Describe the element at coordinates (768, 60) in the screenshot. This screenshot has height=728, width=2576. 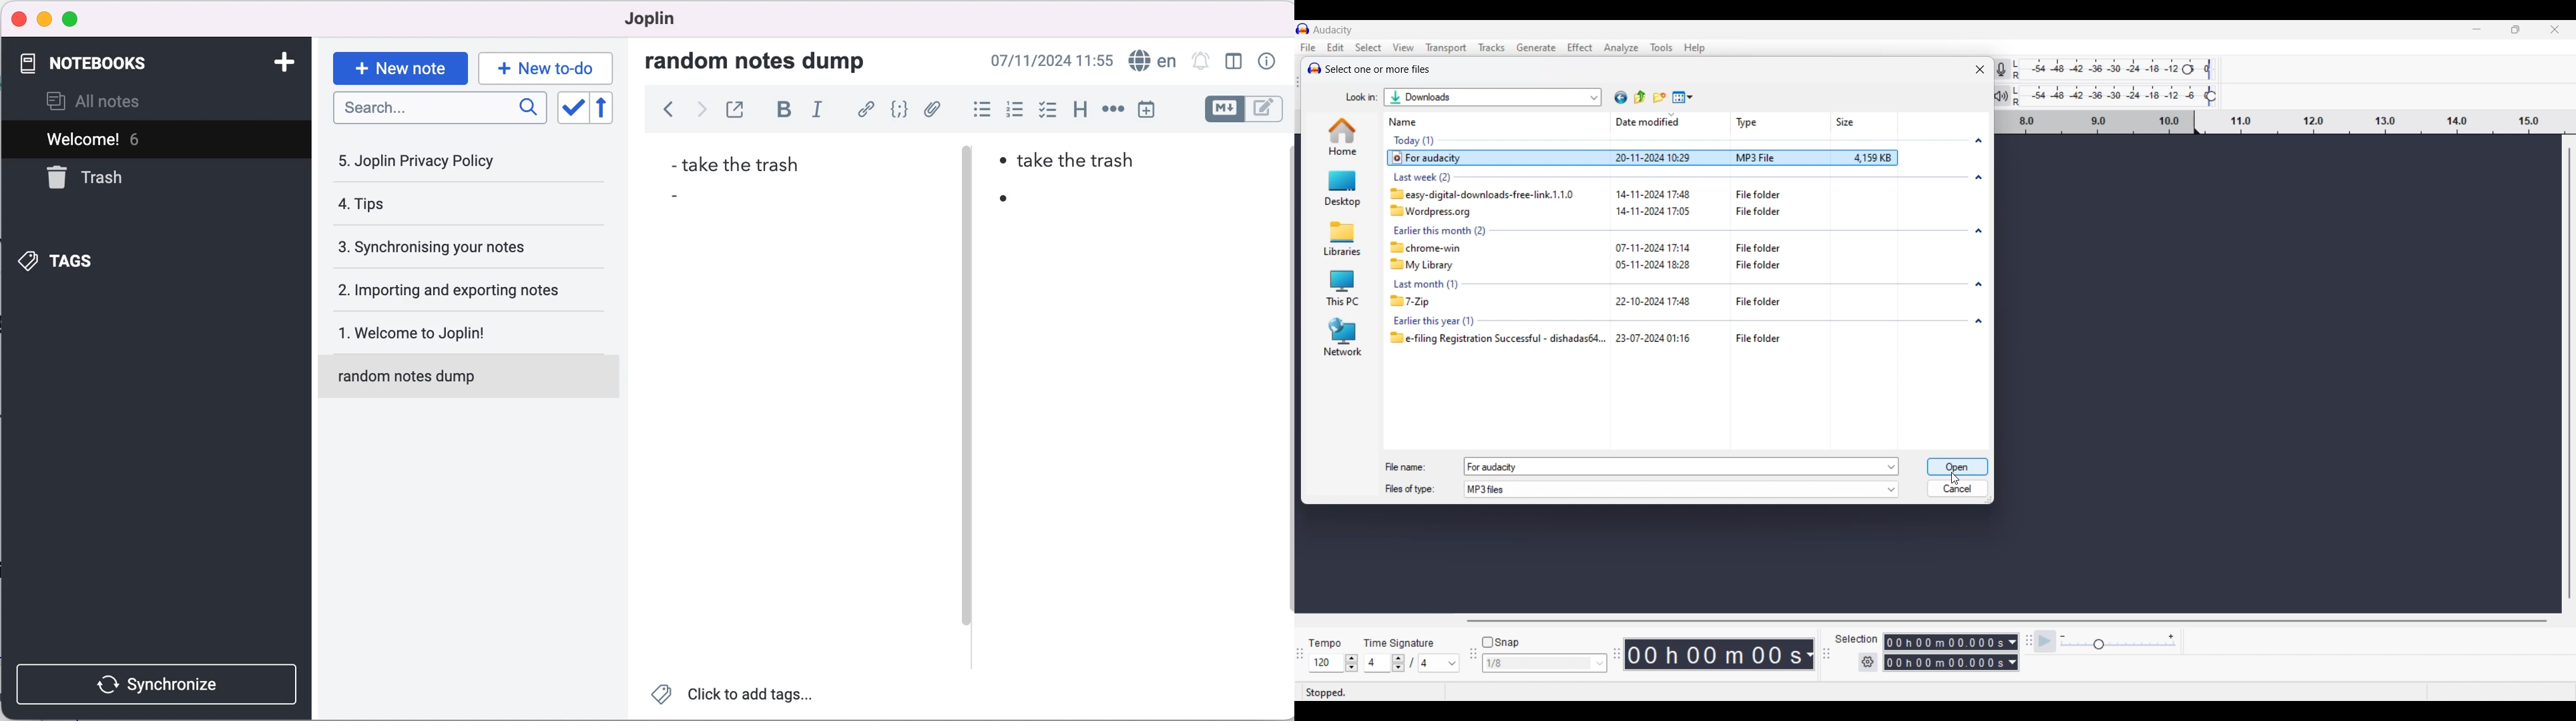
I see `random notes dump` at that location.